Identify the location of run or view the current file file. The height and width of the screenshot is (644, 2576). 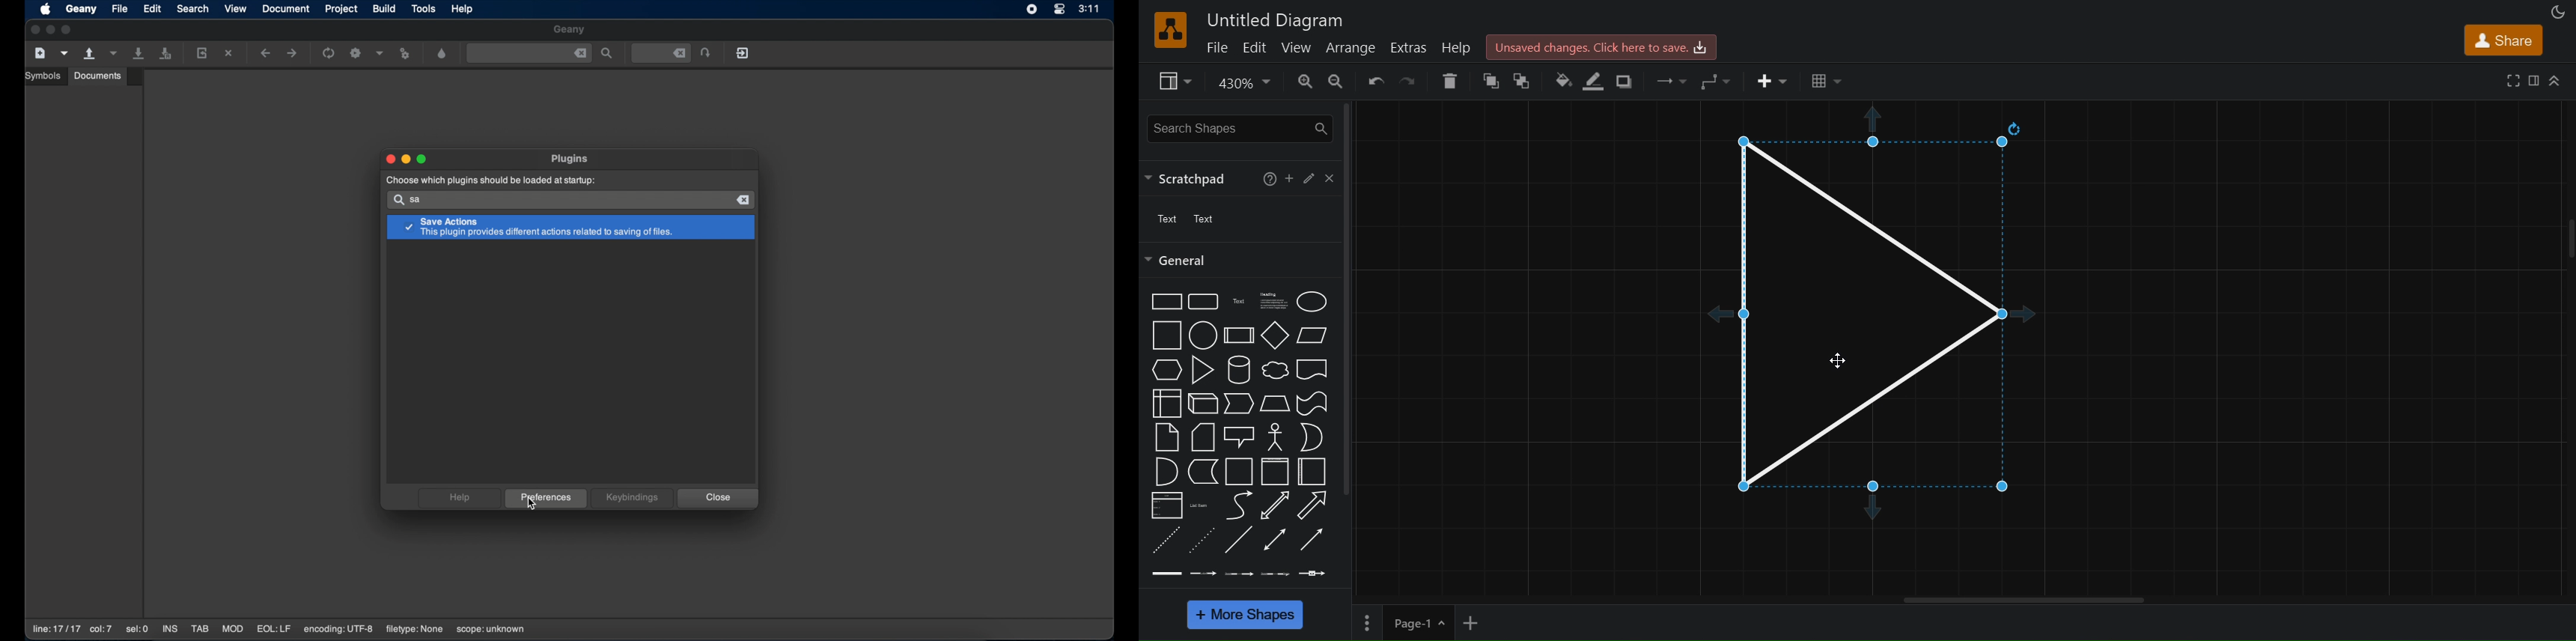
(407, 54).